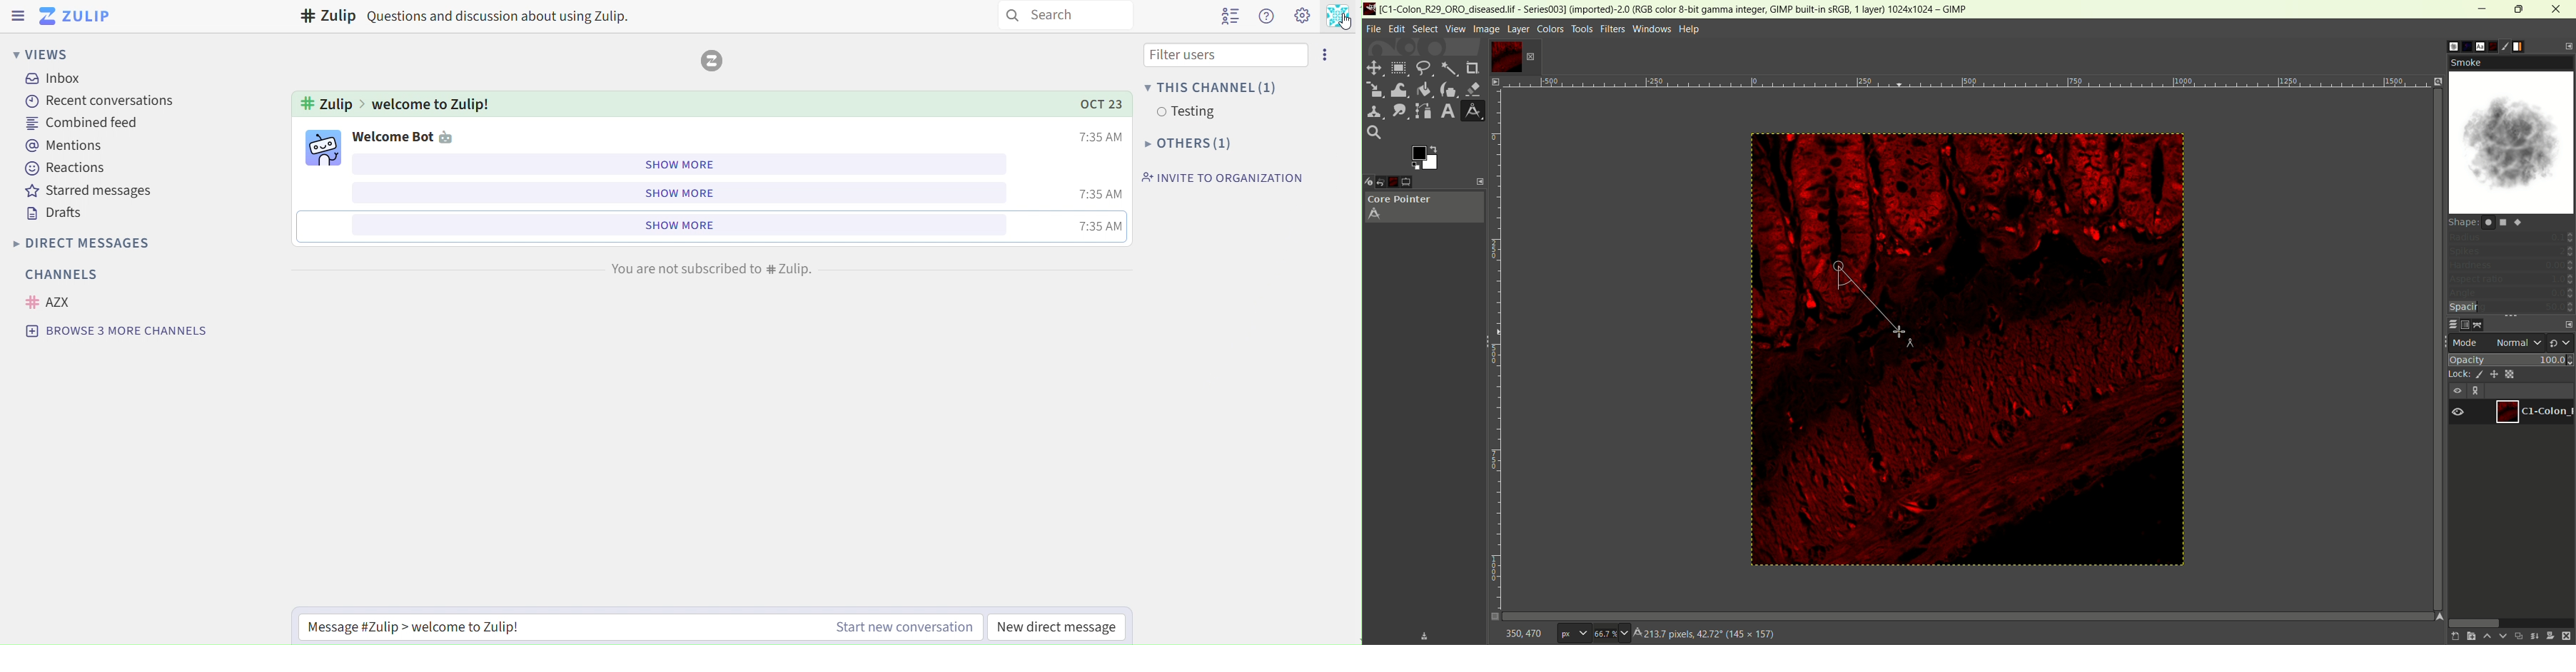  I want to click on sidebar, so click(19, 16).